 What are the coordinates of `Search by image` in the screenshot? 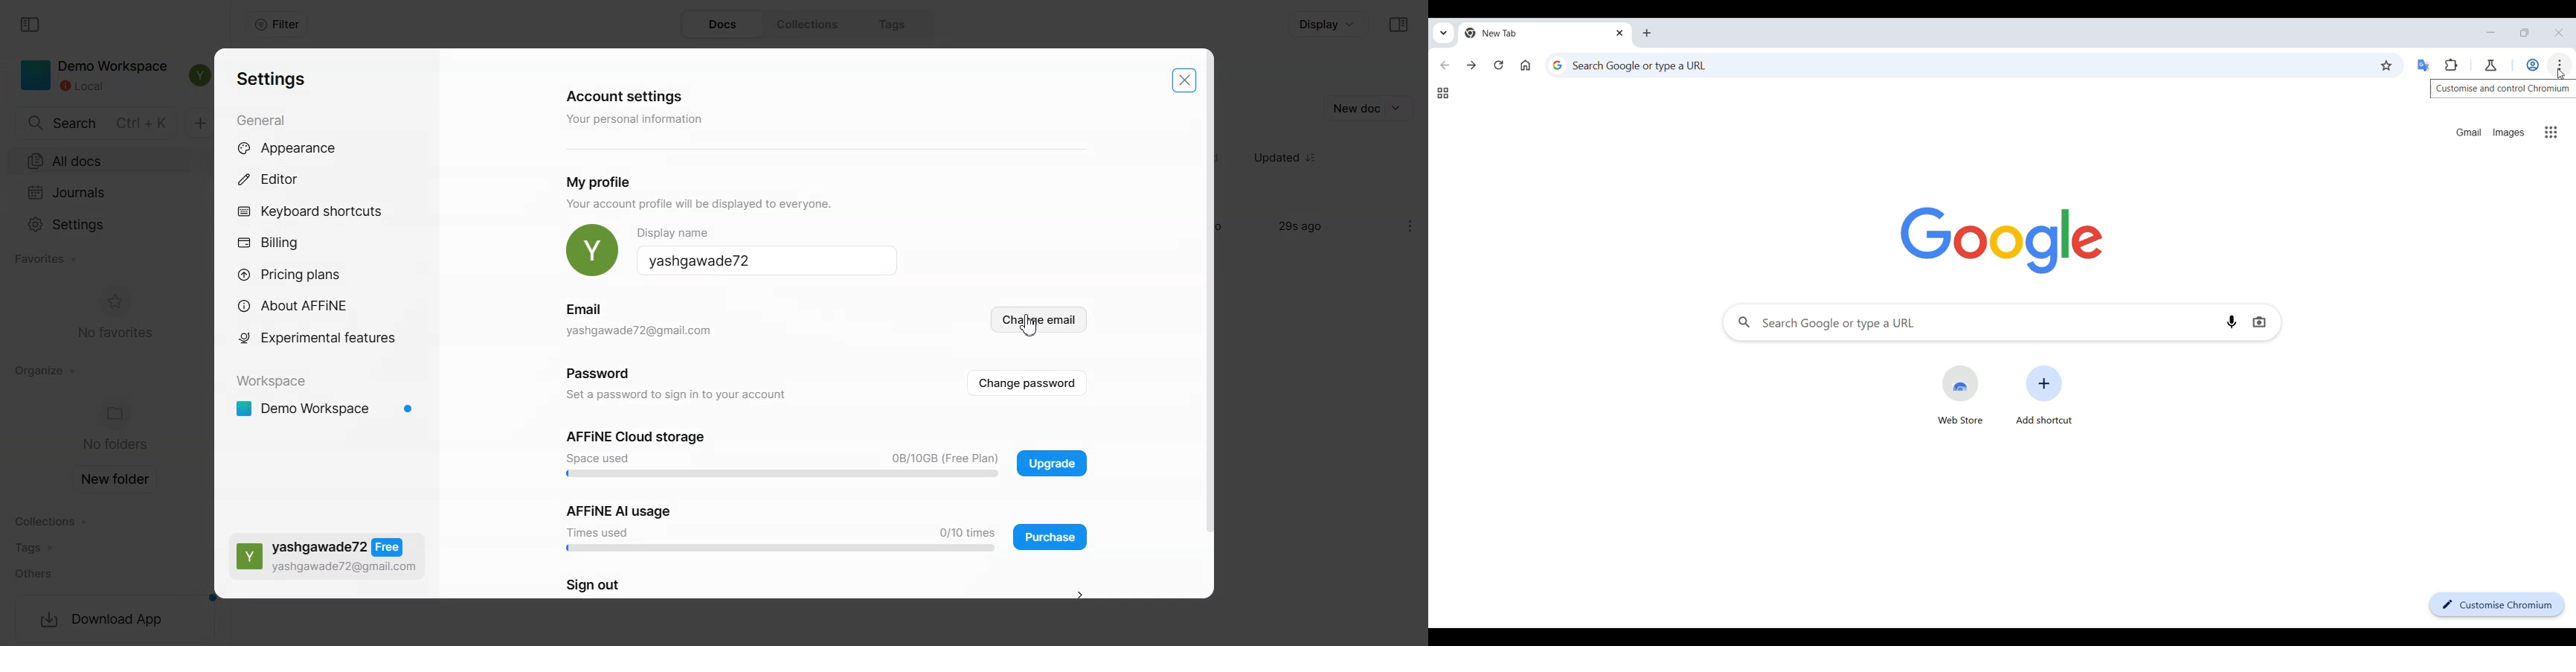 It's located at (2259, 322).